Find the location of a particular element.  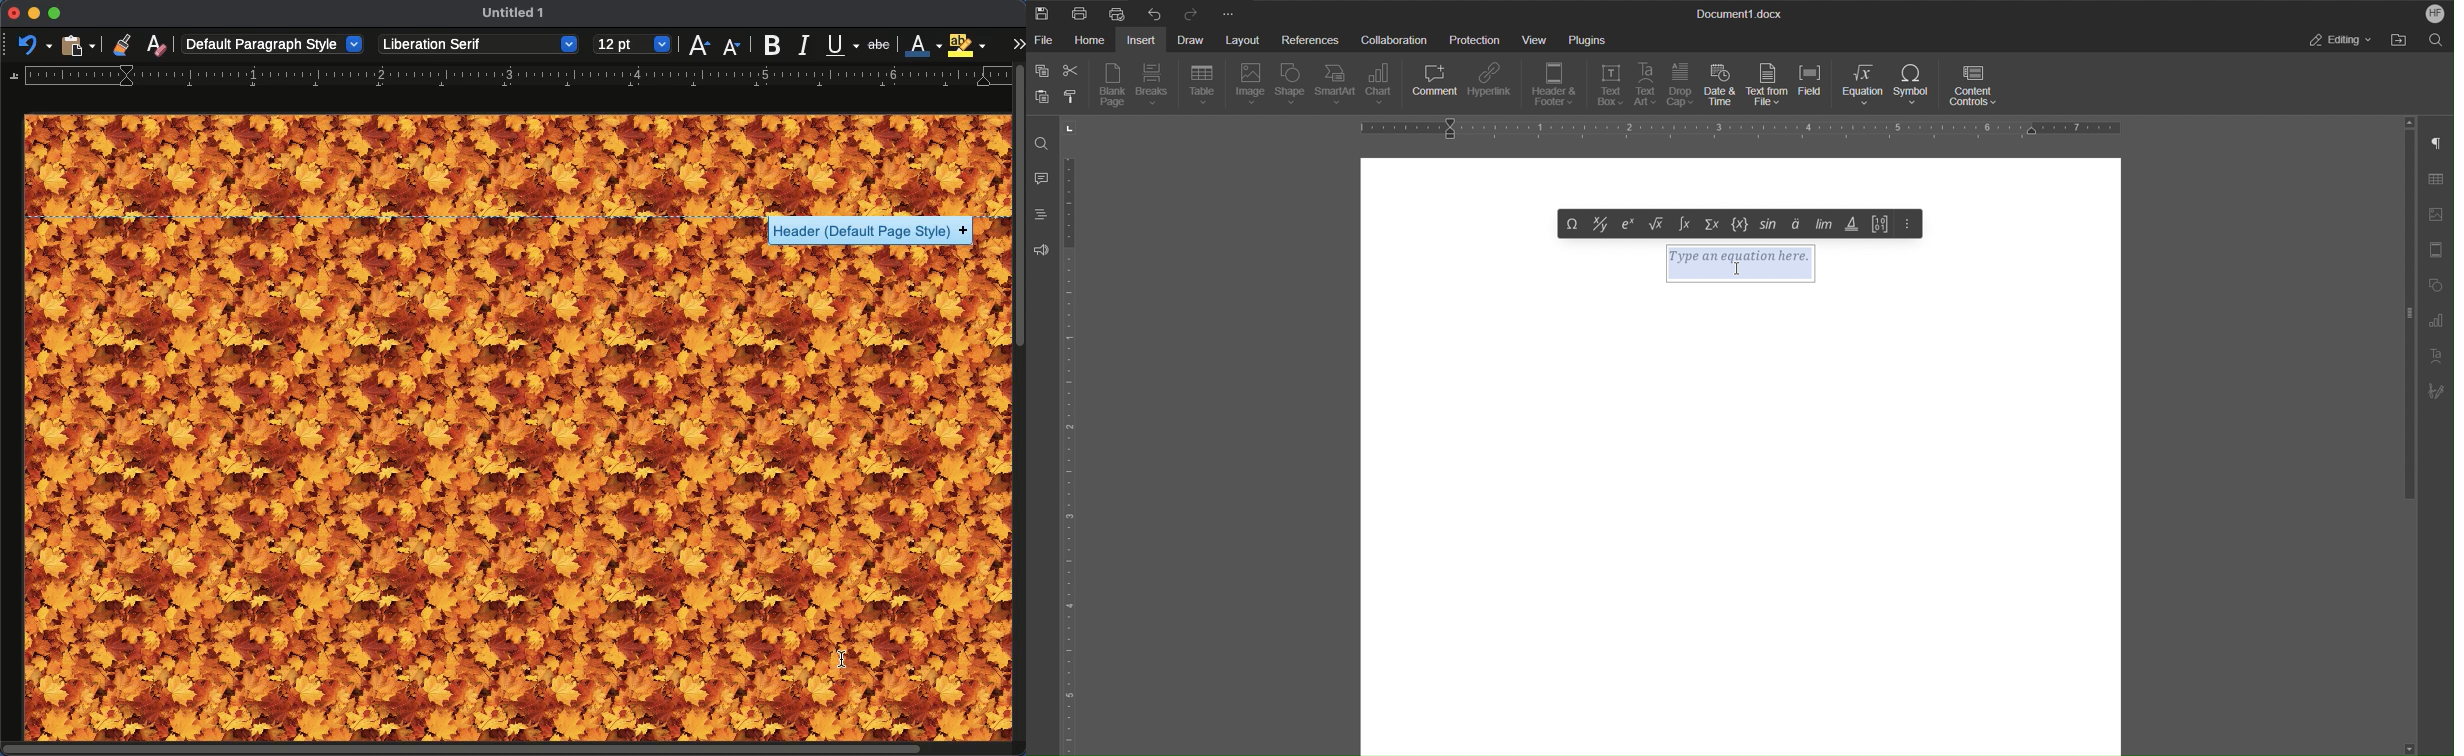

Text Art is located at coordinates (1646, 86).